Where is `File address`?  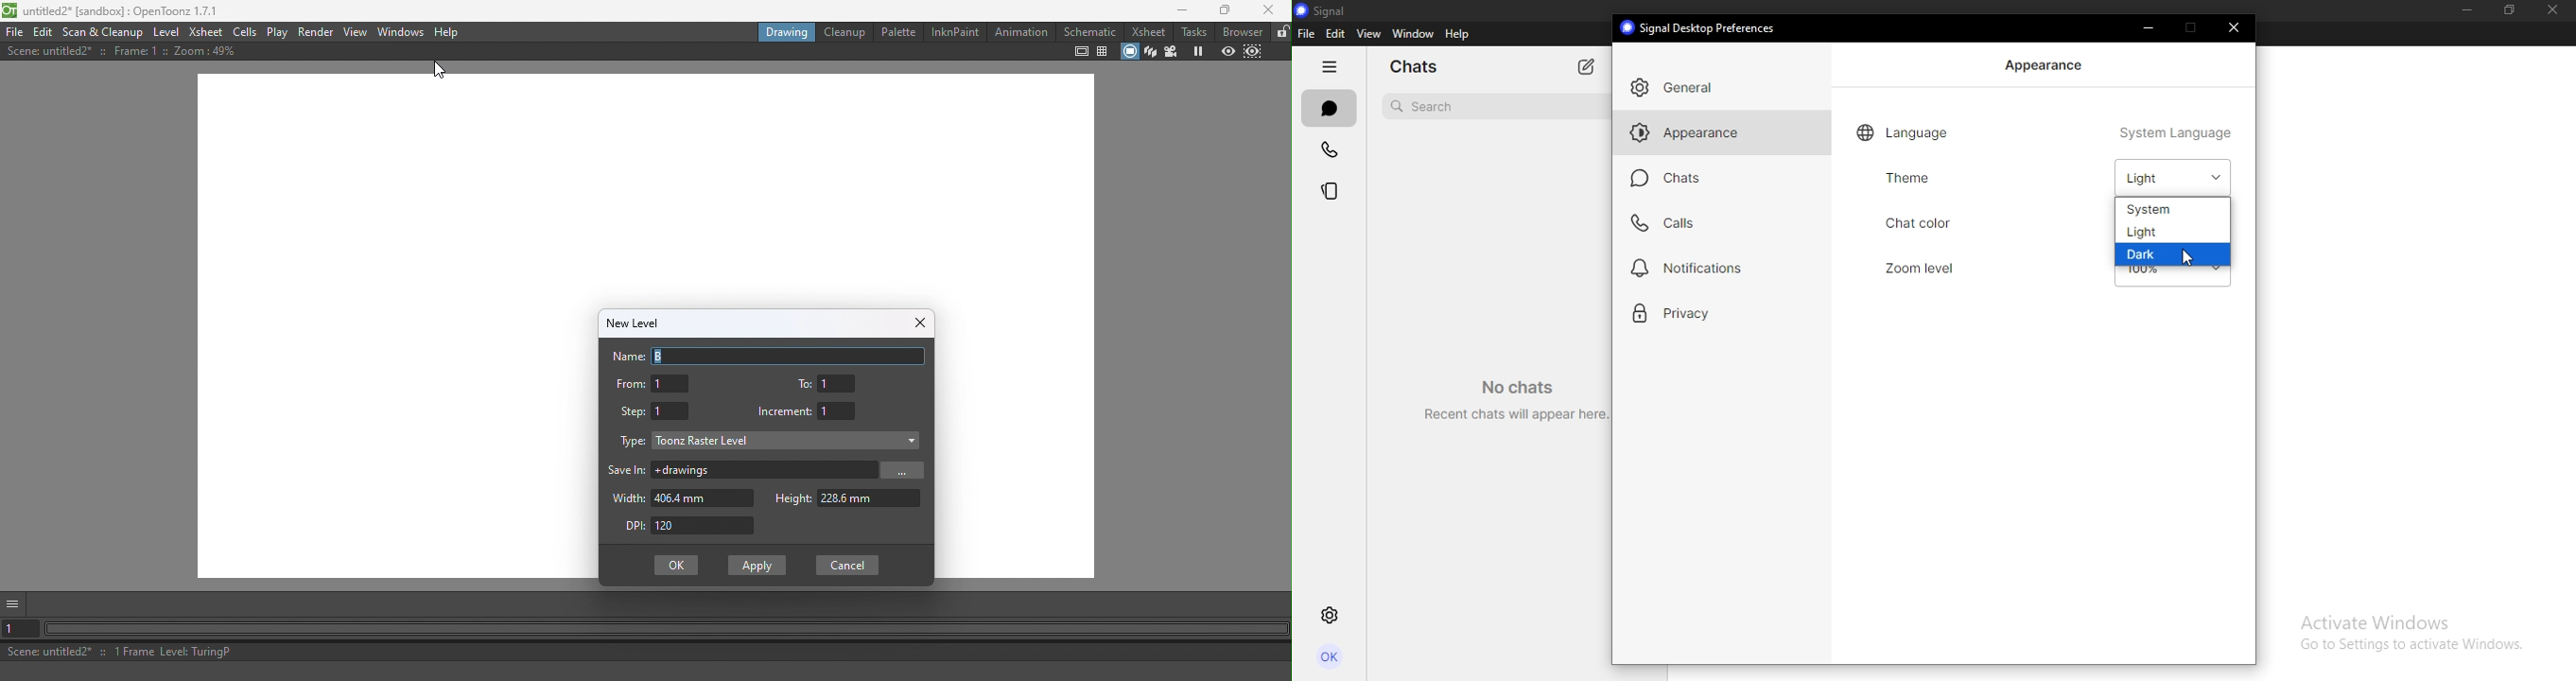 File address is located at coordinates (763, 471).